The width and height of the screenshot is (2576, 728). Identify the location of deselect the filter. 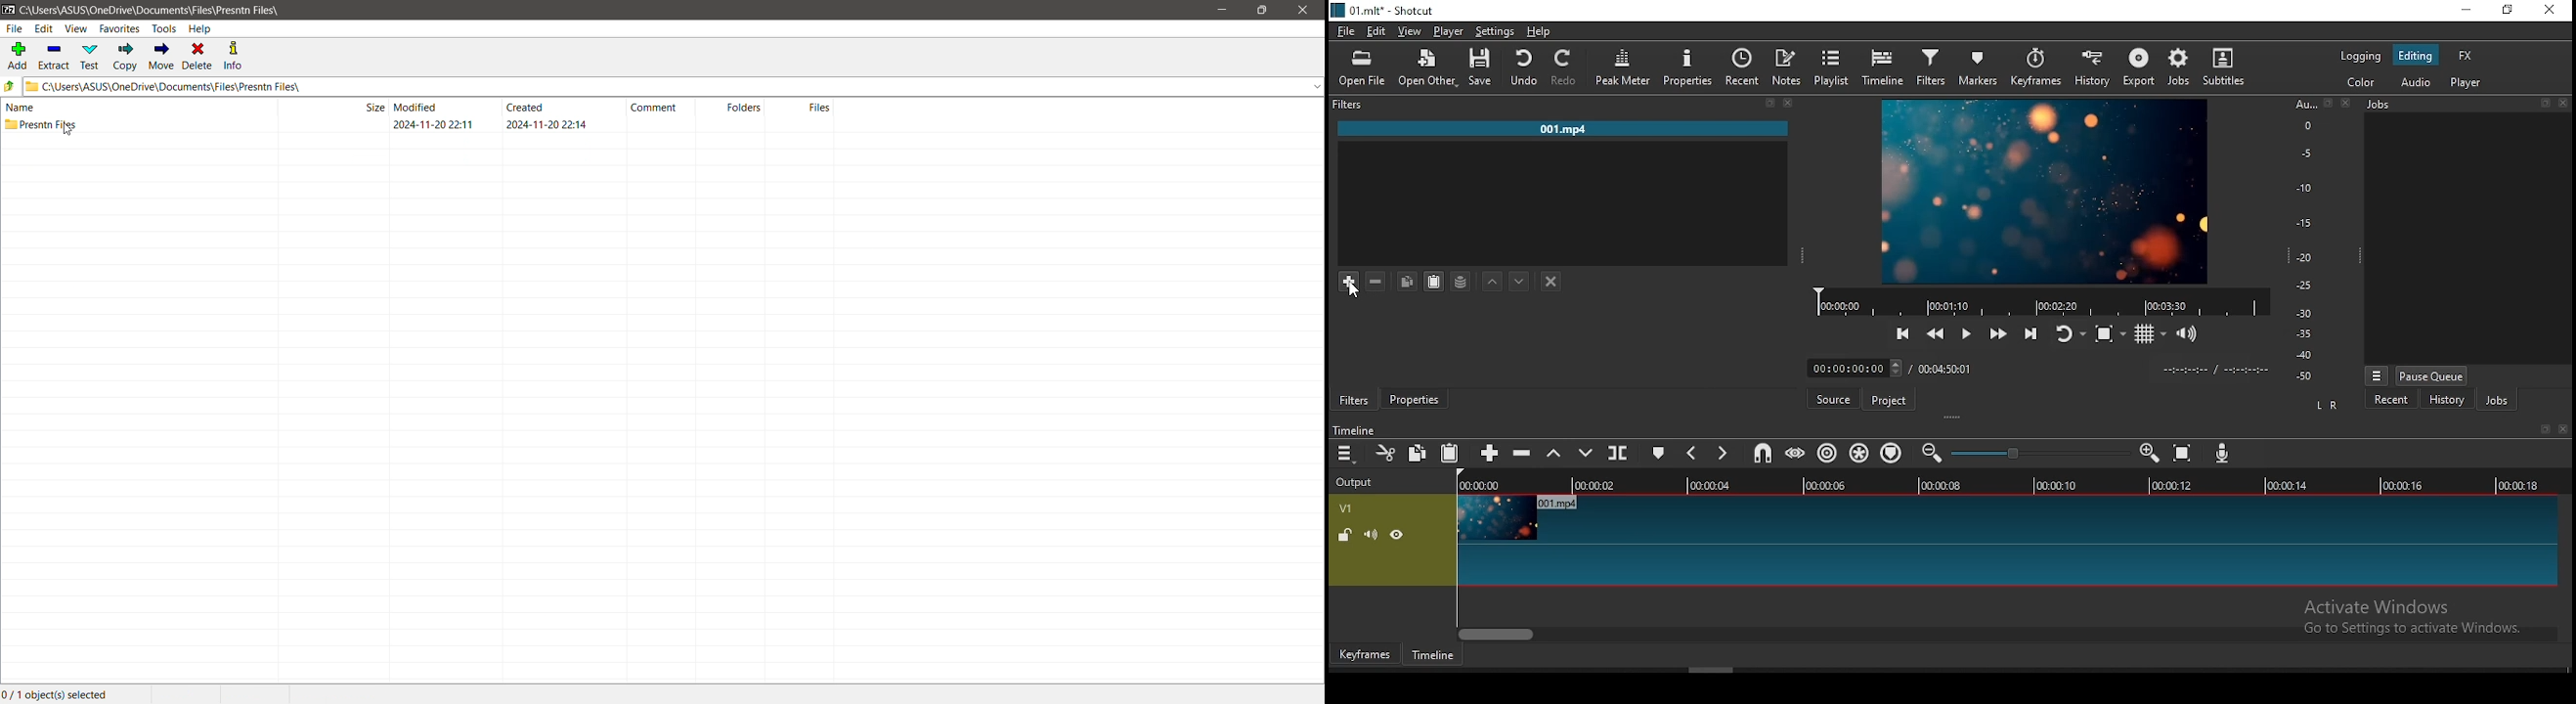
(1555, 281).